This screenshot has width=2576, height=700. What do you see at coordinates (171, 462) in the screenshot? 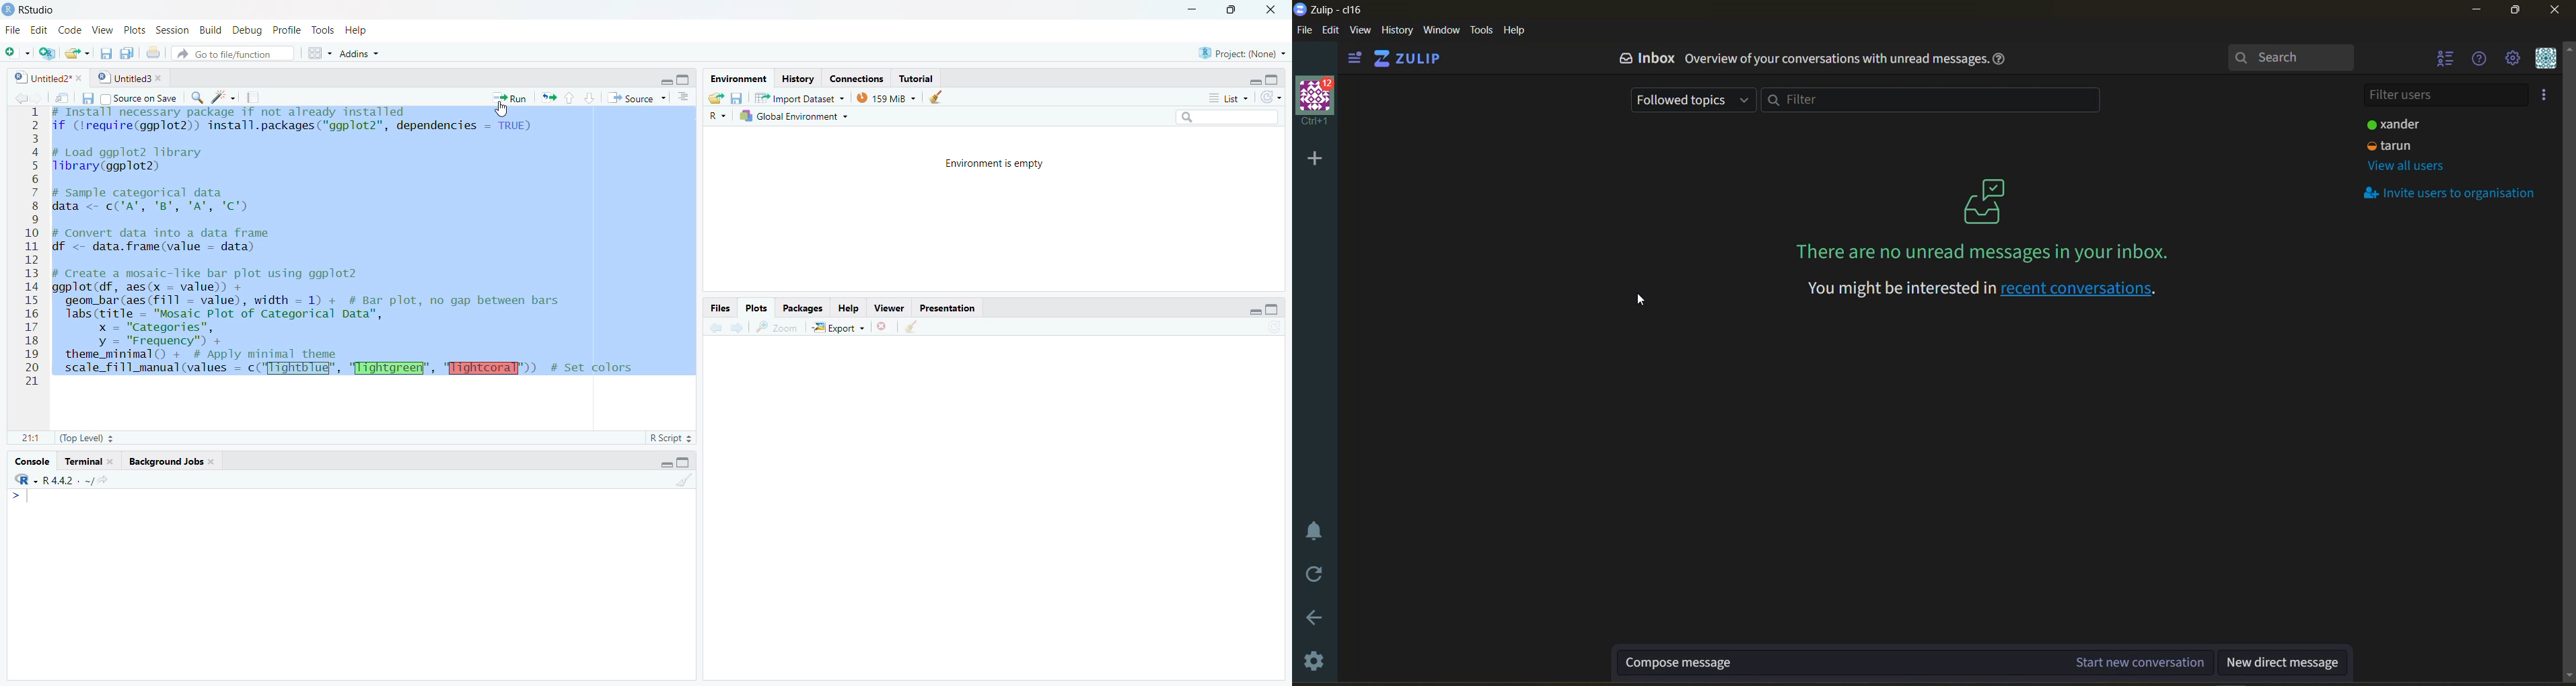
I see `Background Jobs` at bounding box center [171, 462].